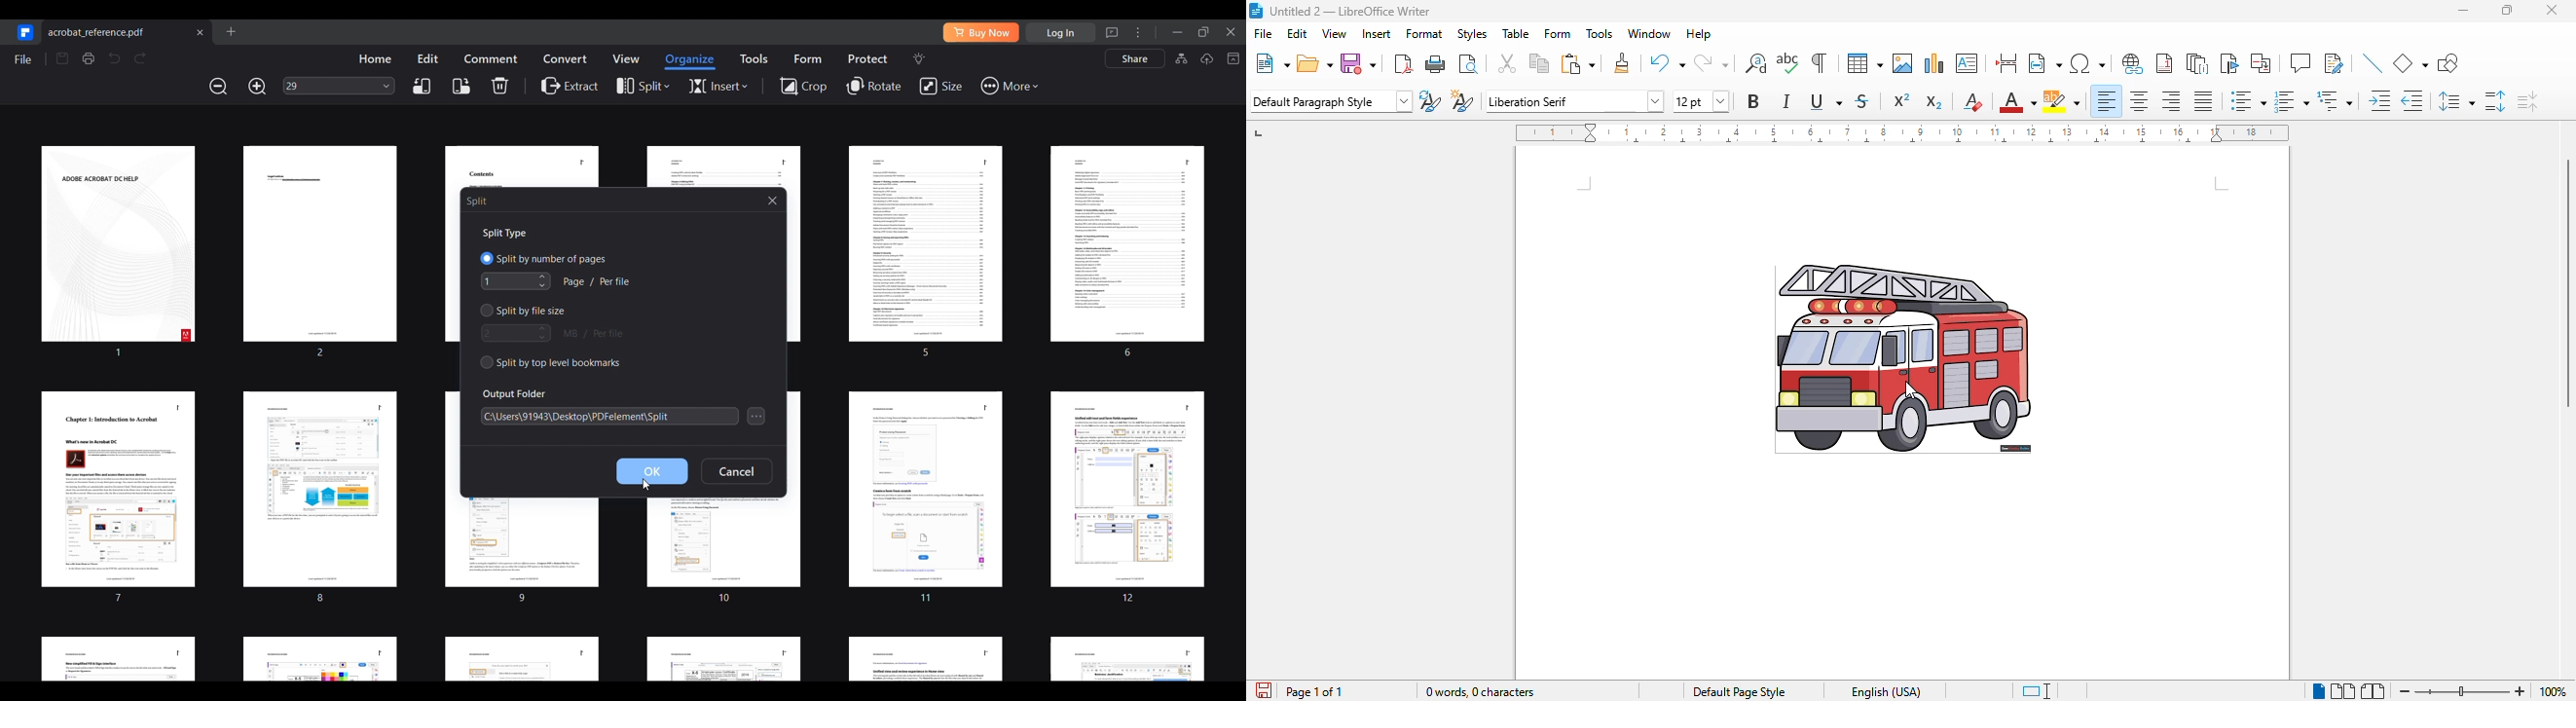  What do you see at coordinates (1668, 62) in the screenshot?
I see `undo` at bounding box center [1668, 62].